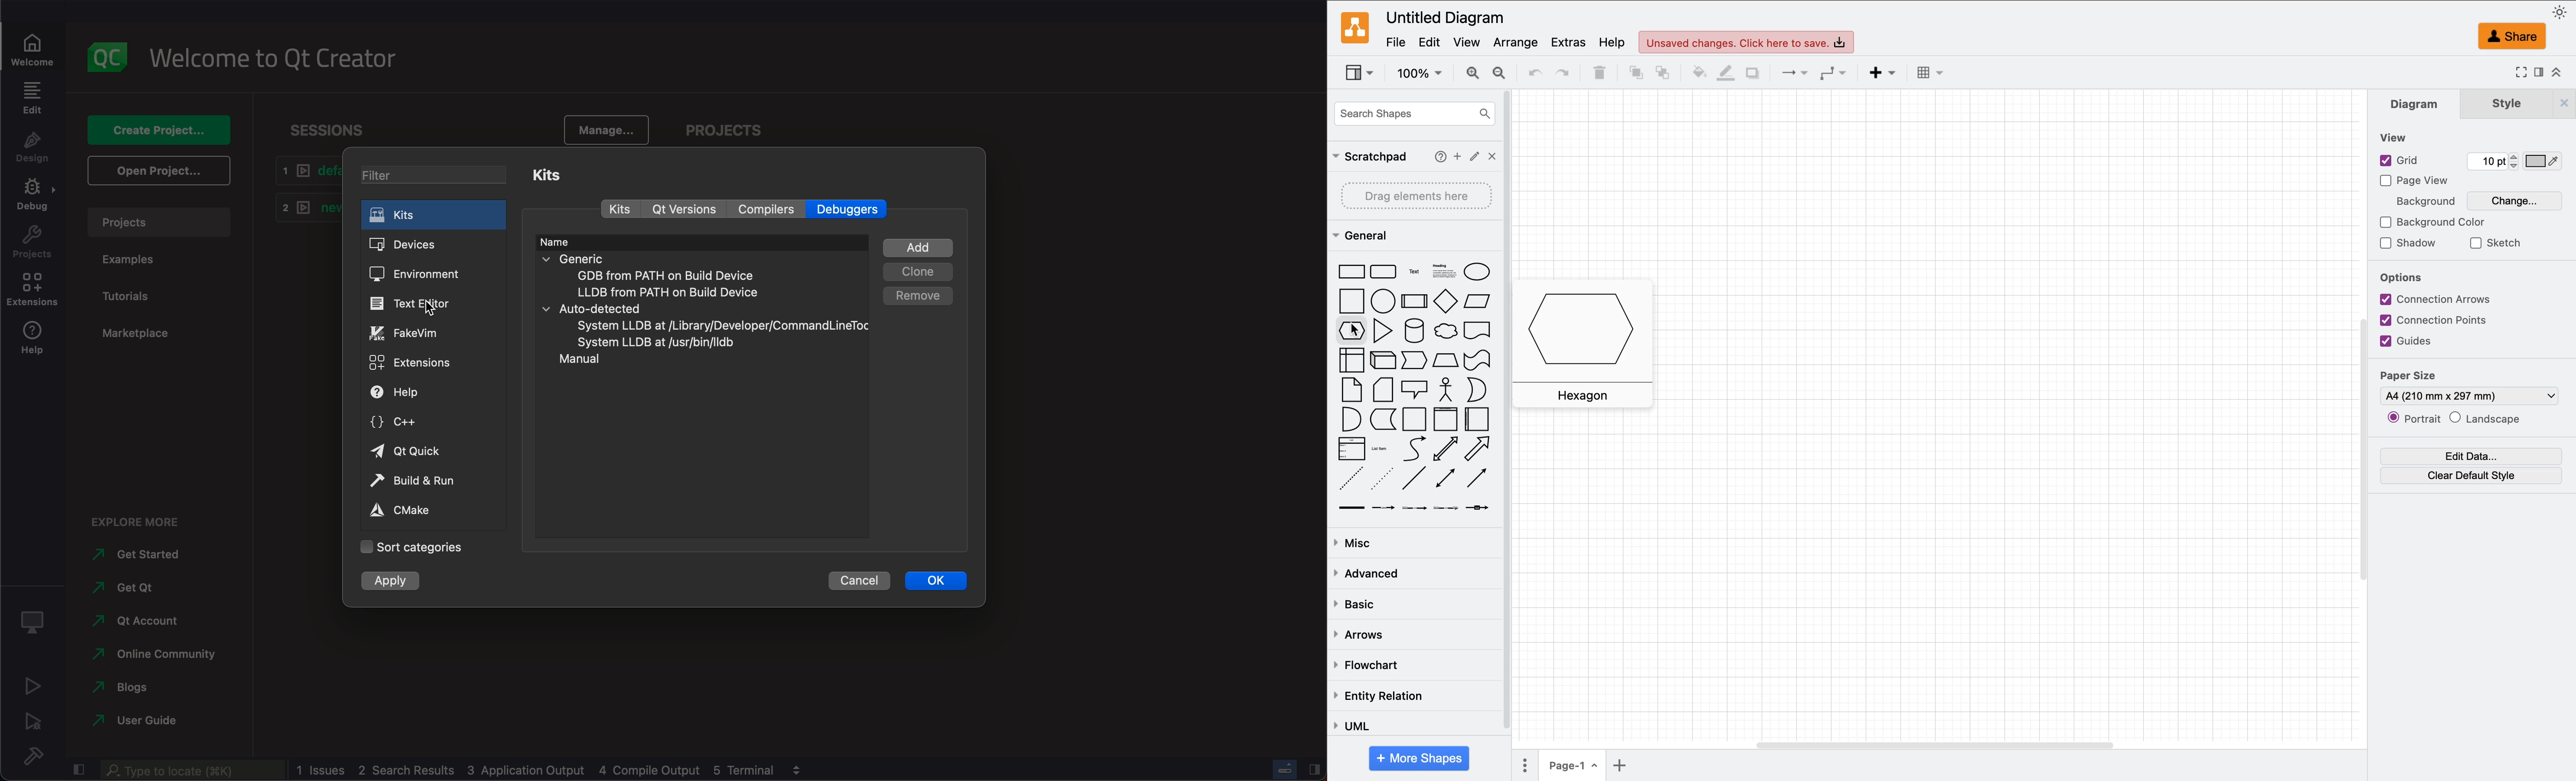 The image size is (2576, 784). Describe the element at coordinates (1631, 74) in the screenshot. I see `to front` at that location.